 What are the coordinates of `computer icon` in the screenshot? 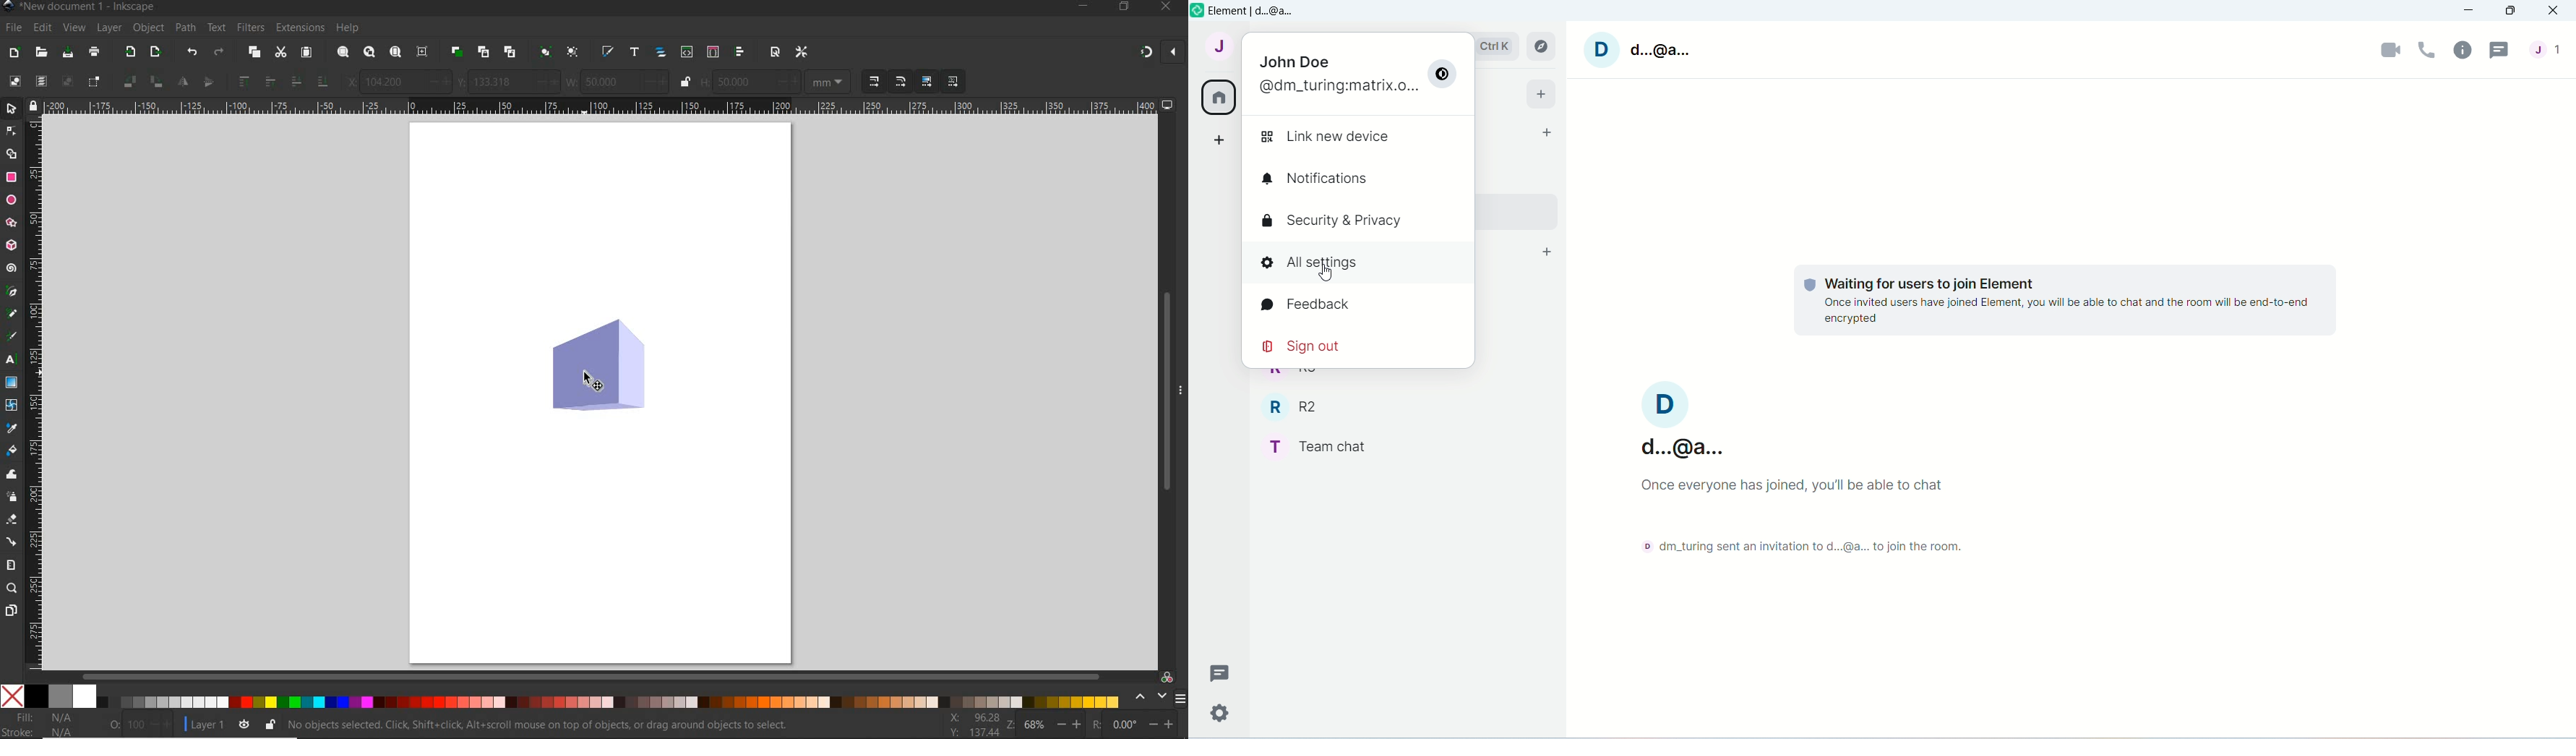 It's located at (1170, 105).